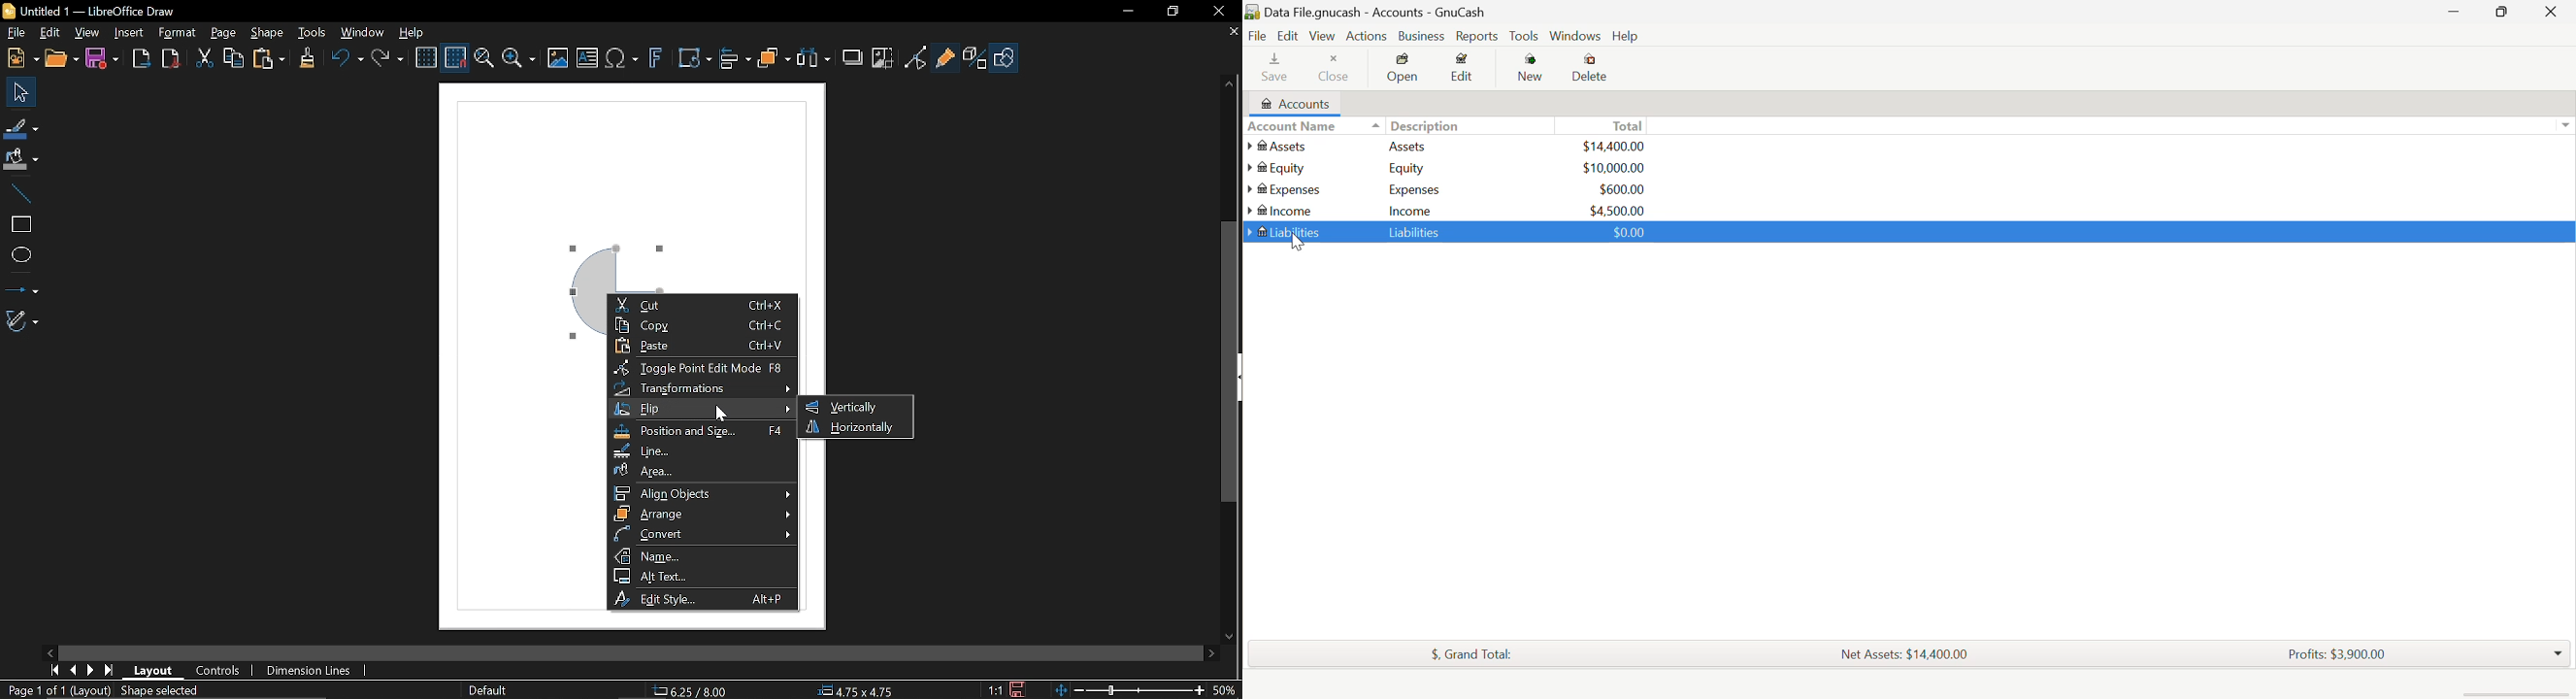 This screenshot has width=2576, height=700. What do you see at coordinates (456, 56) in the screenshot?
I see `Snap to grid` at bounding box center [456, 56].